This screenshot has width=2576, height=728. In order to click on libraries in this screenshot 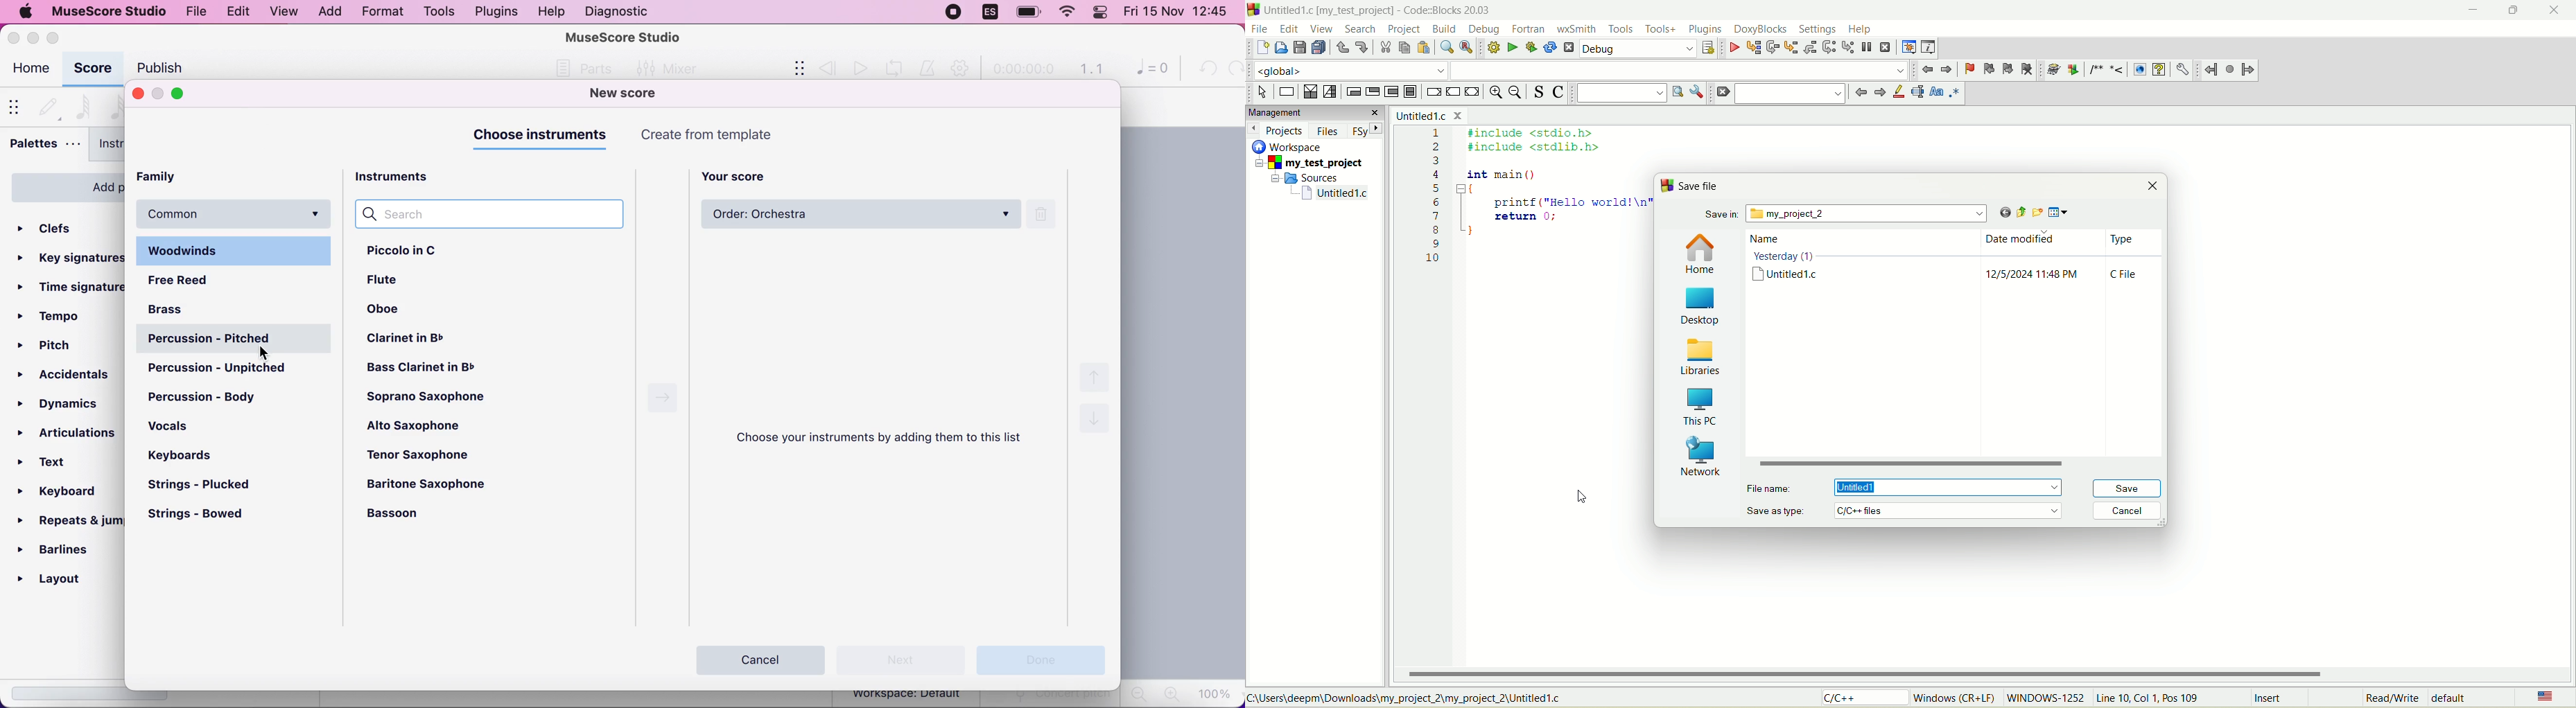, I will do `click(1701, 355)`.